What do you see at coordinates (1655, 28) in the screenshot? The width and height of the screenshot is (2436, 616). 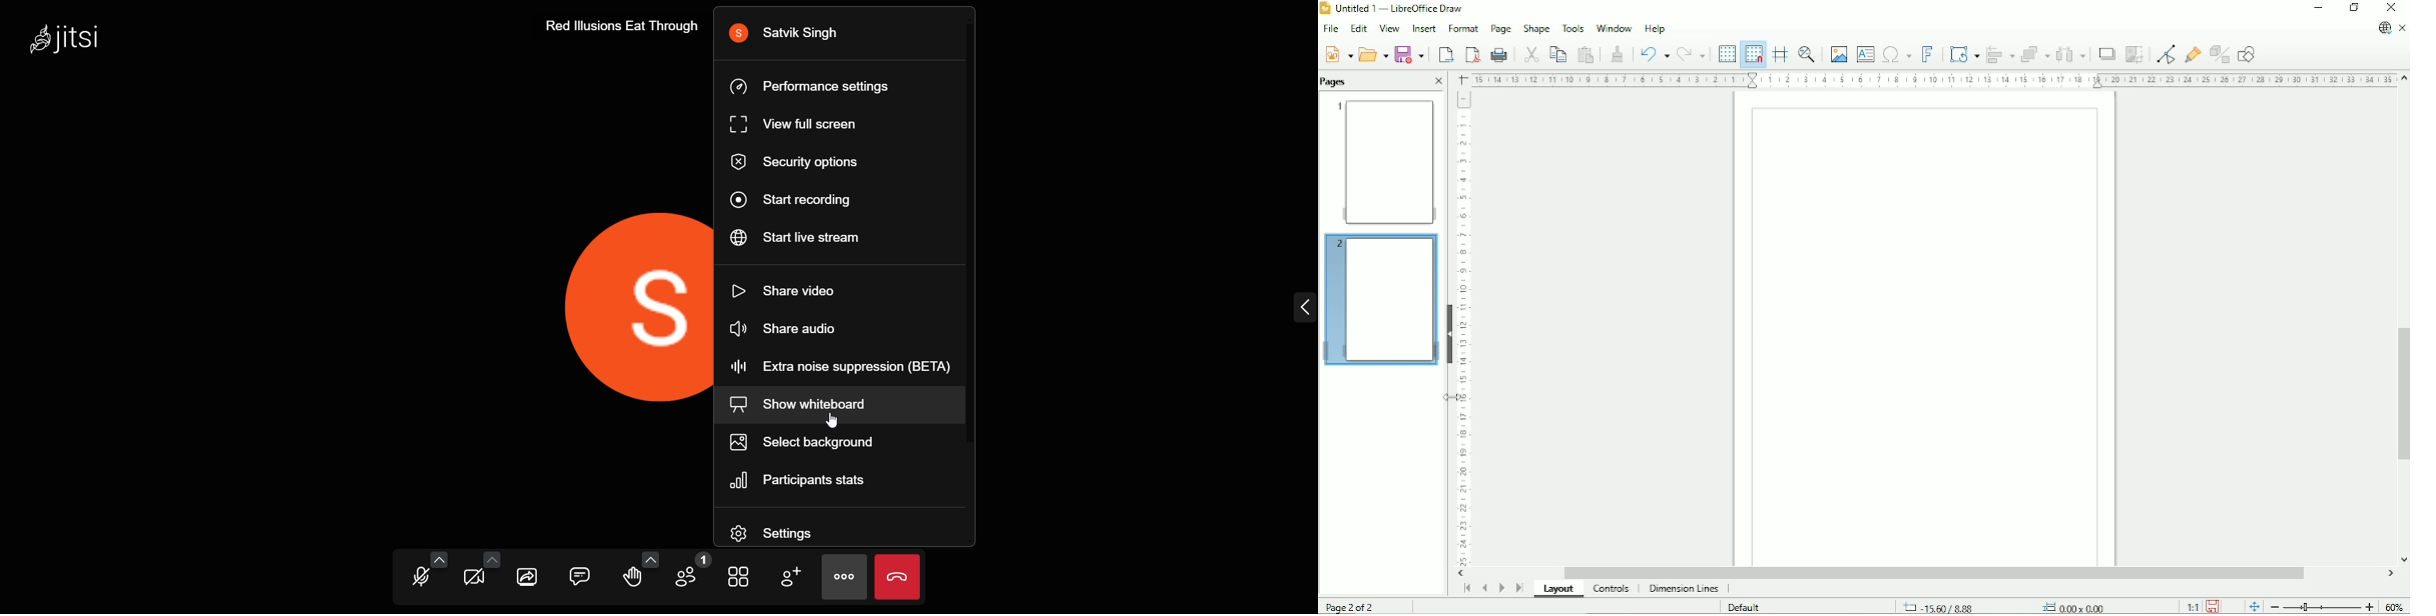 I see `Help` at bounding box center [1655, 28].